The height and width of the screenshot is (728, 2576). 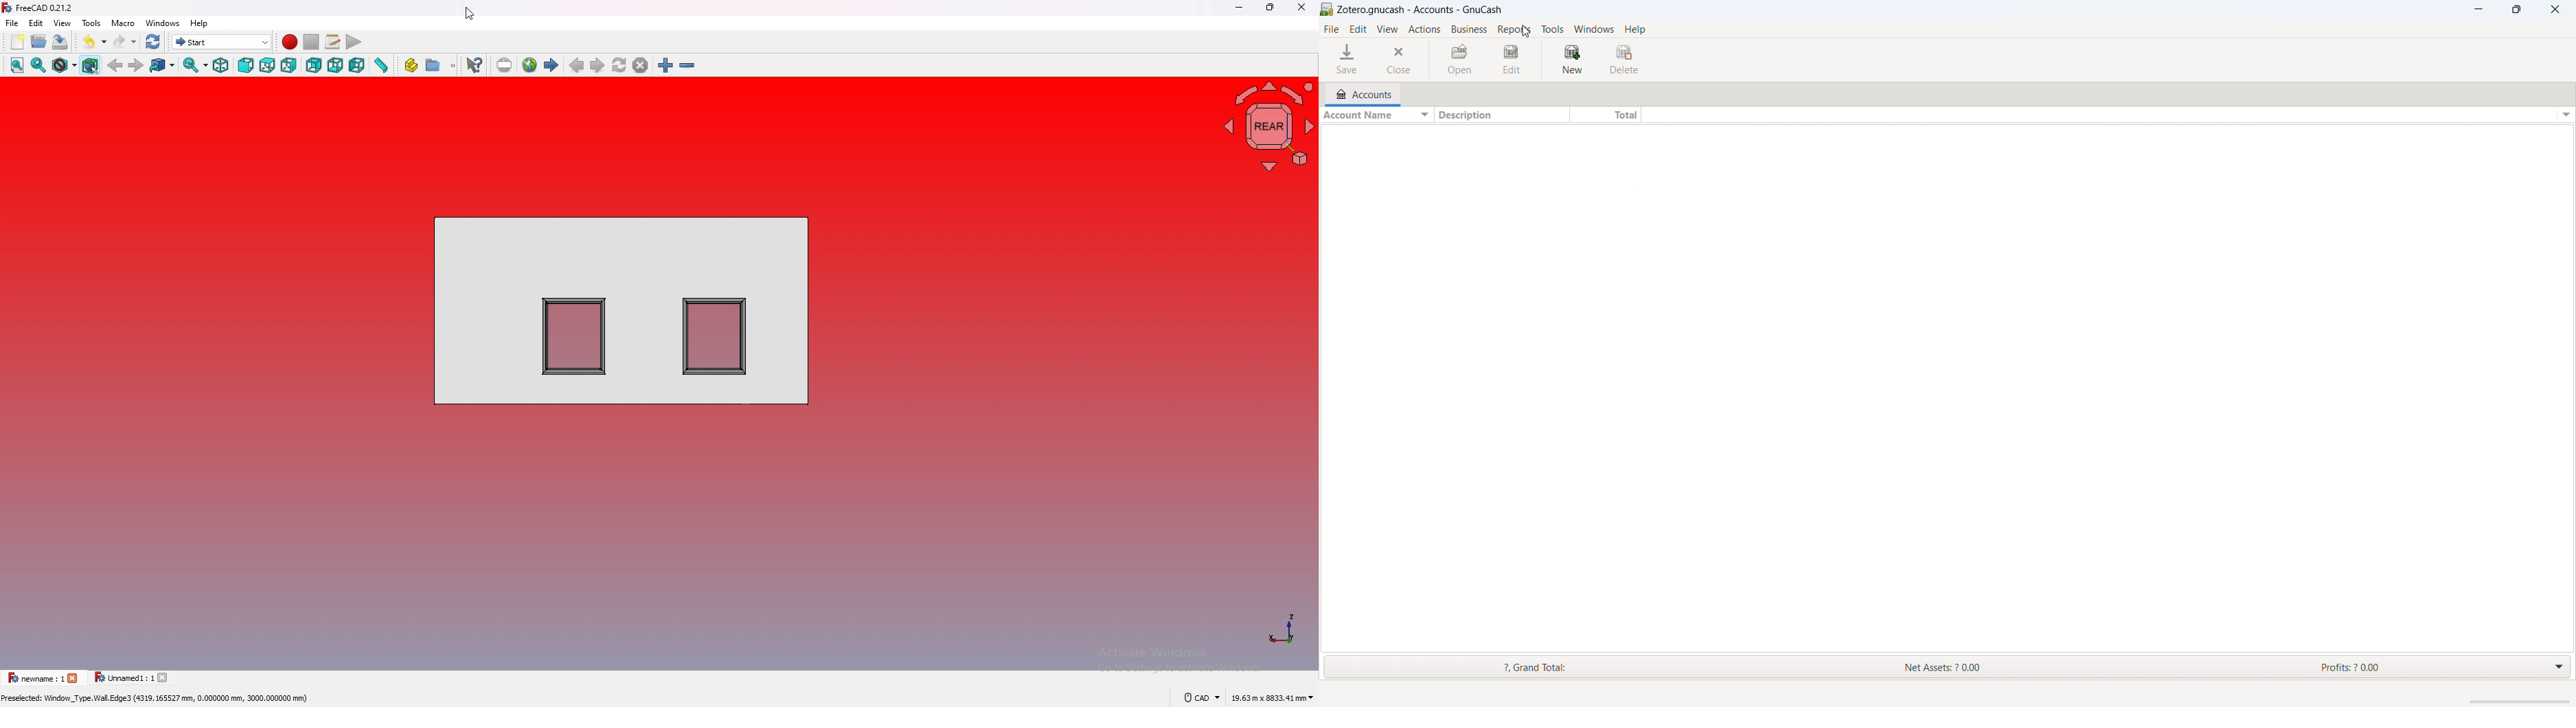 I want to click on view, so click(x=63, y=22).